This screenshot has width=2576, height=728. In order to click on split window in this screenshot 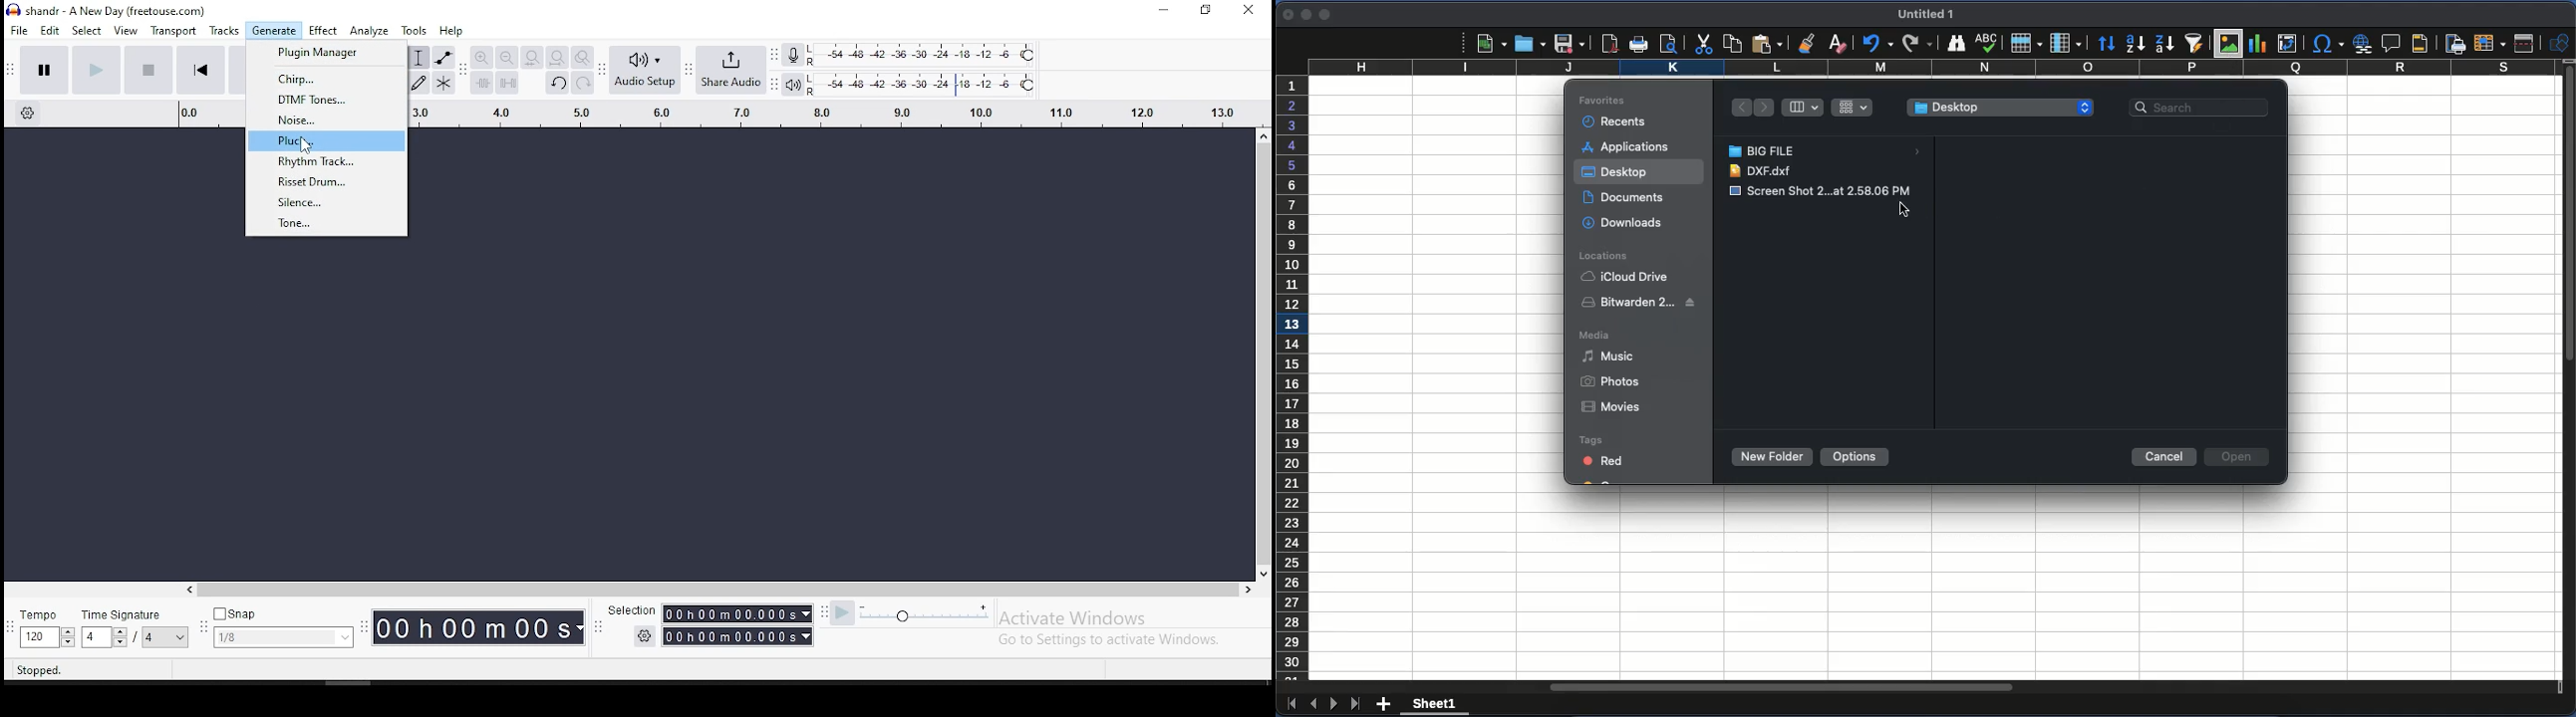, I will do `click(2527, 44)`.